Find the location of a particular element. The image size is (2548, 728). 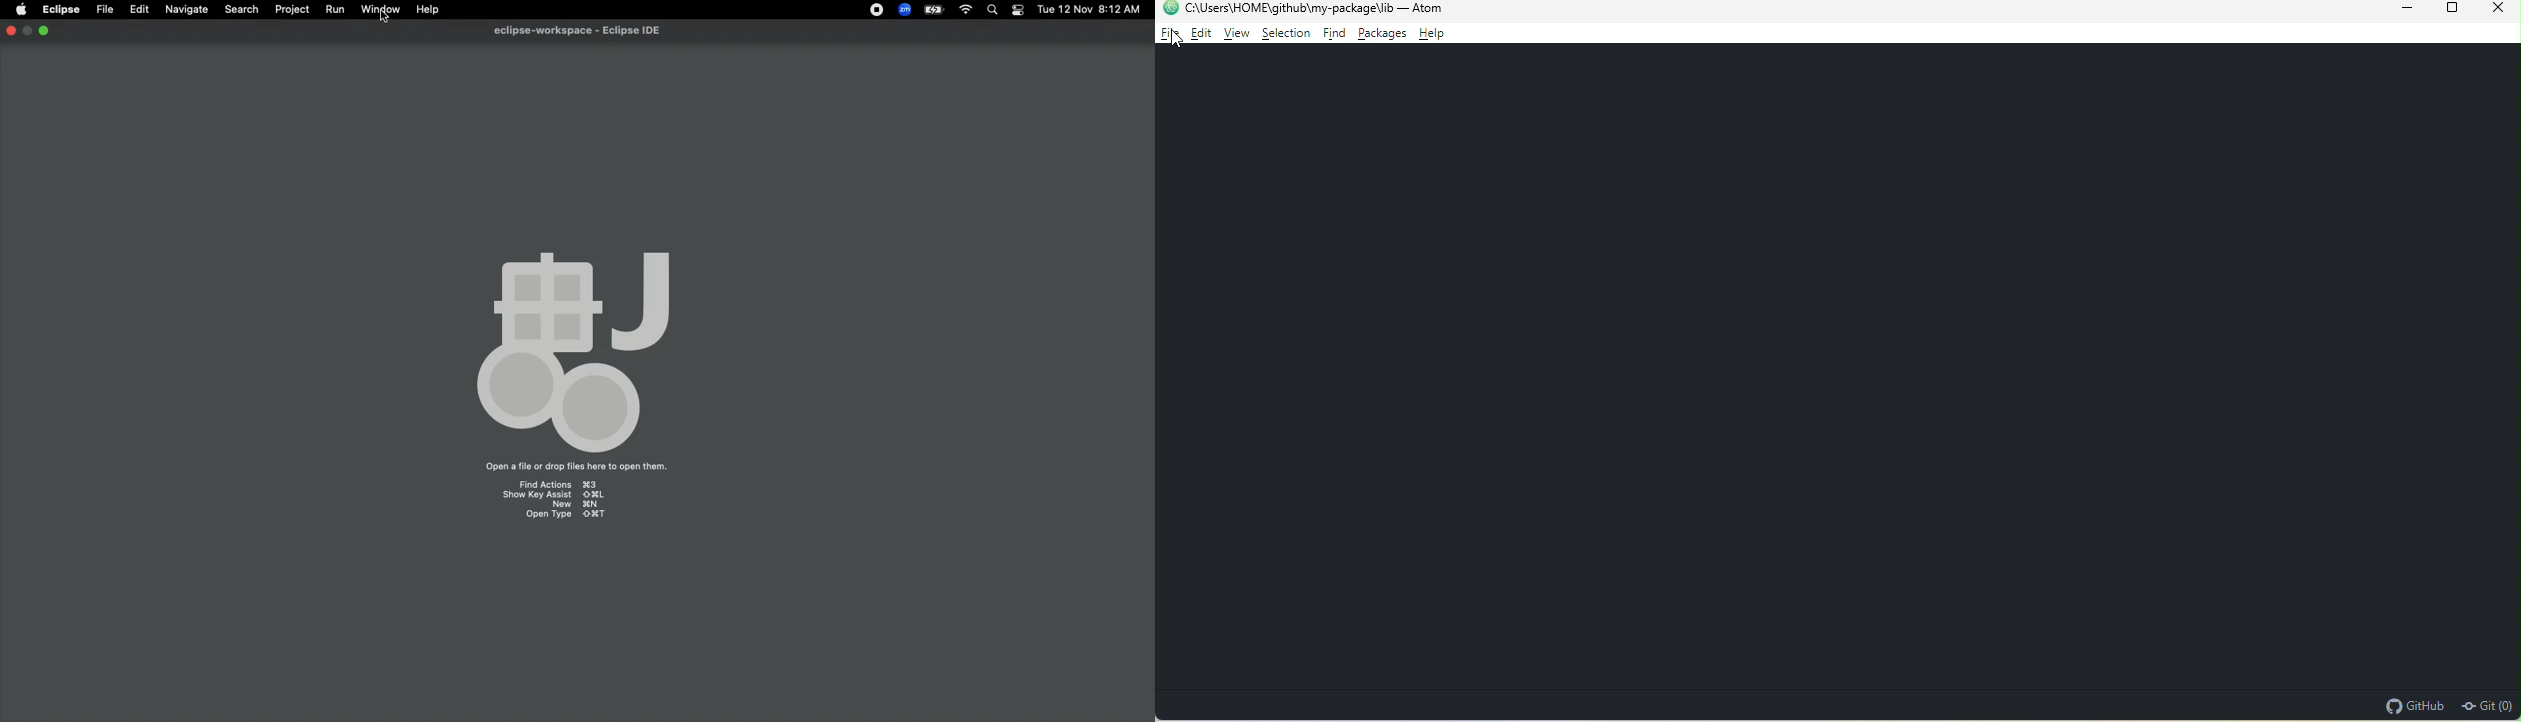

cursor is located at coordinates (1178, 40).